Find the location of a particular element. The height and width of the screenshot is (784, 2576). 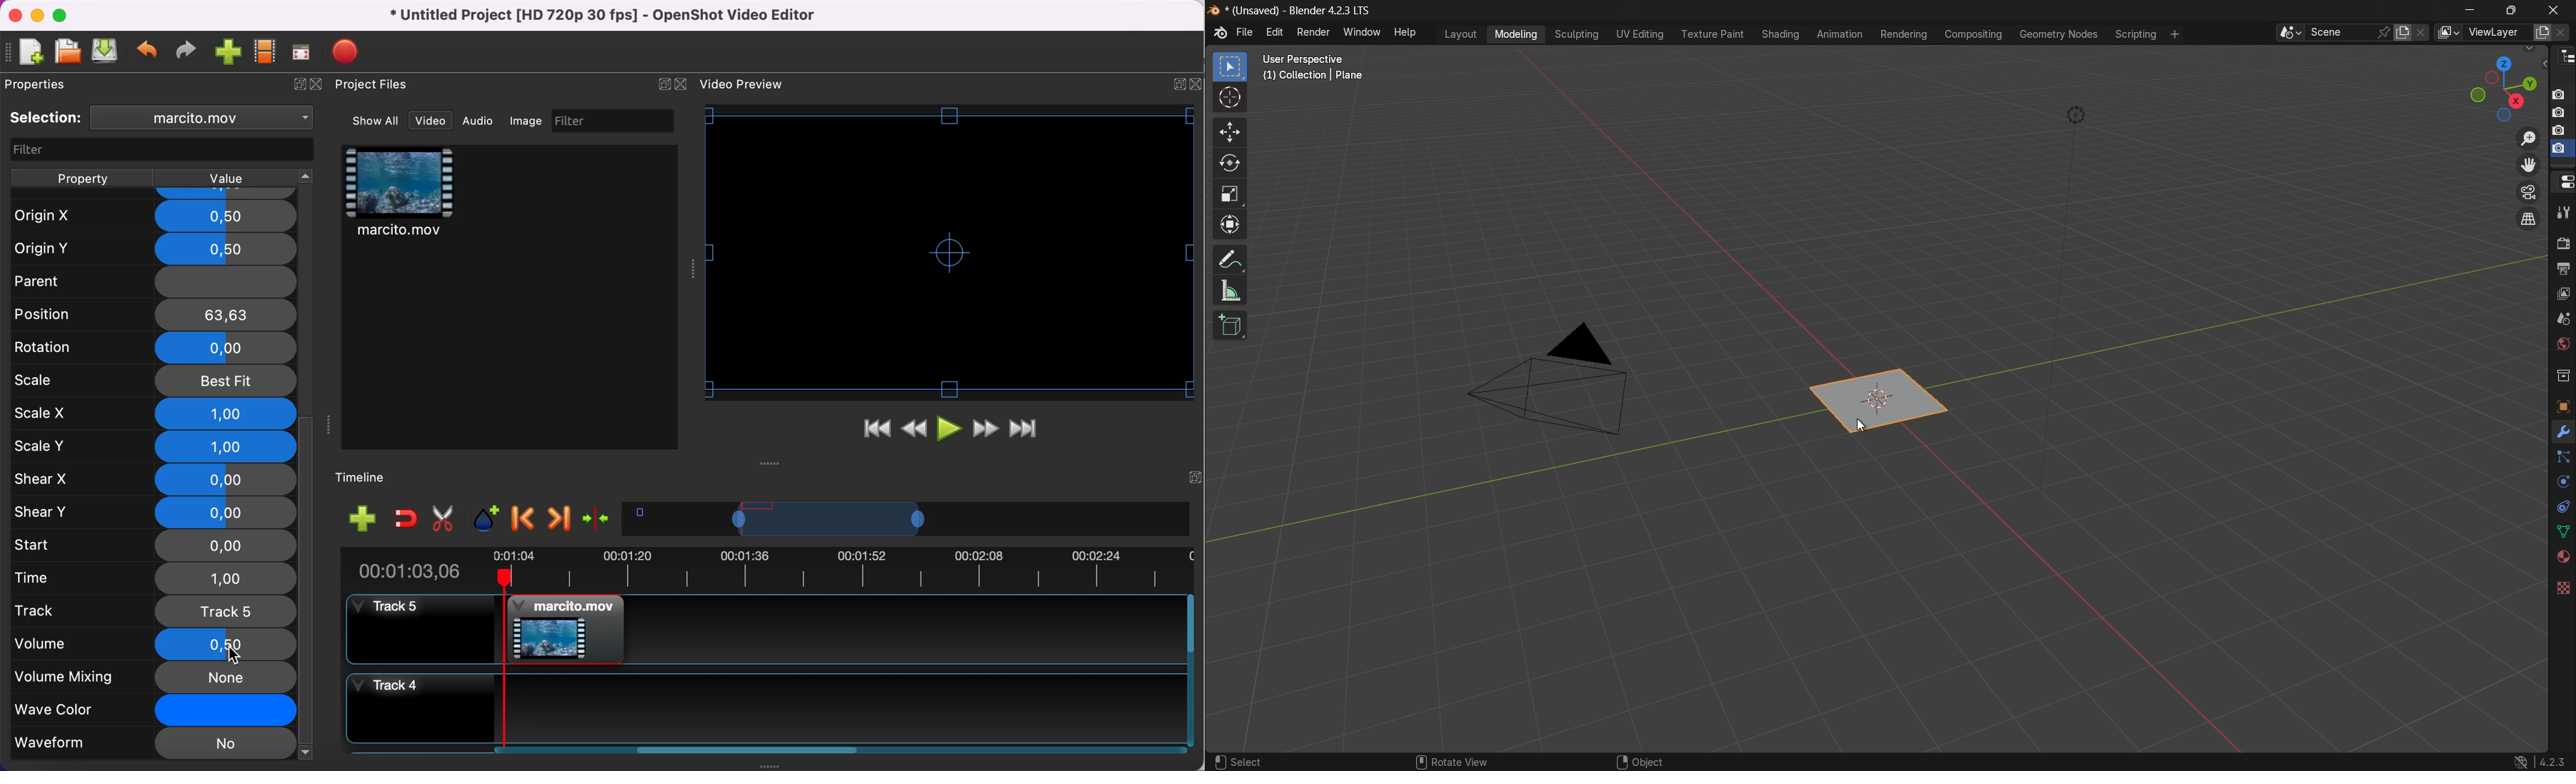

vertical scroll bar is located at coordinates (307, 587).